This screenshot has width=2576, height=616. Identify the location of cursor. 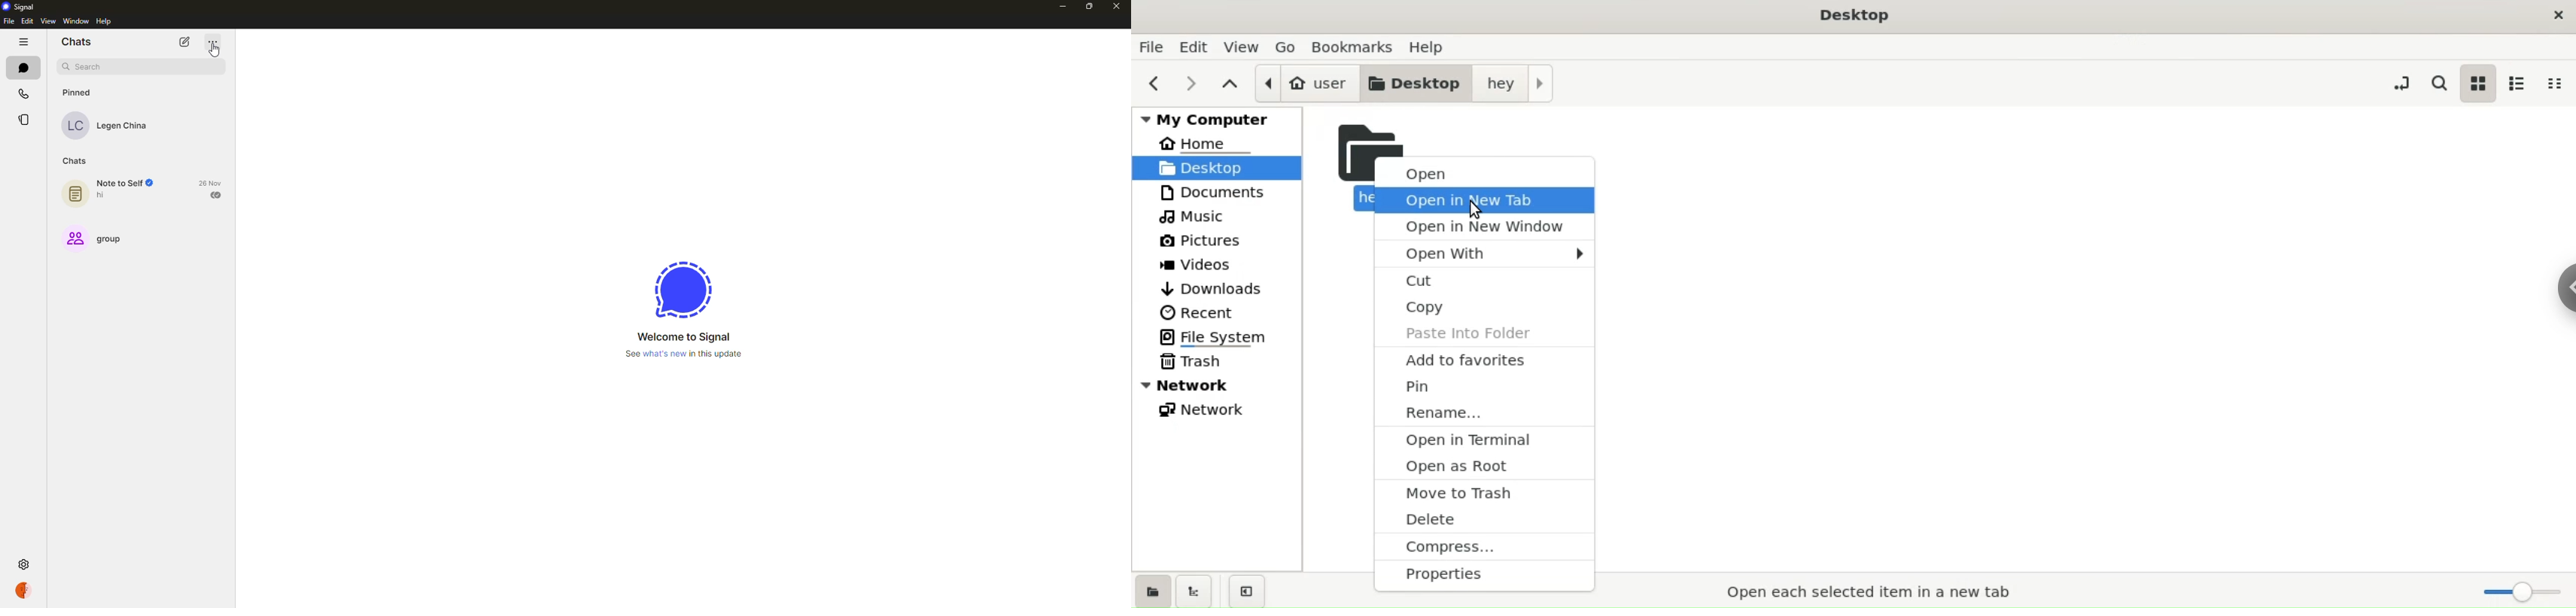
(214, 51).